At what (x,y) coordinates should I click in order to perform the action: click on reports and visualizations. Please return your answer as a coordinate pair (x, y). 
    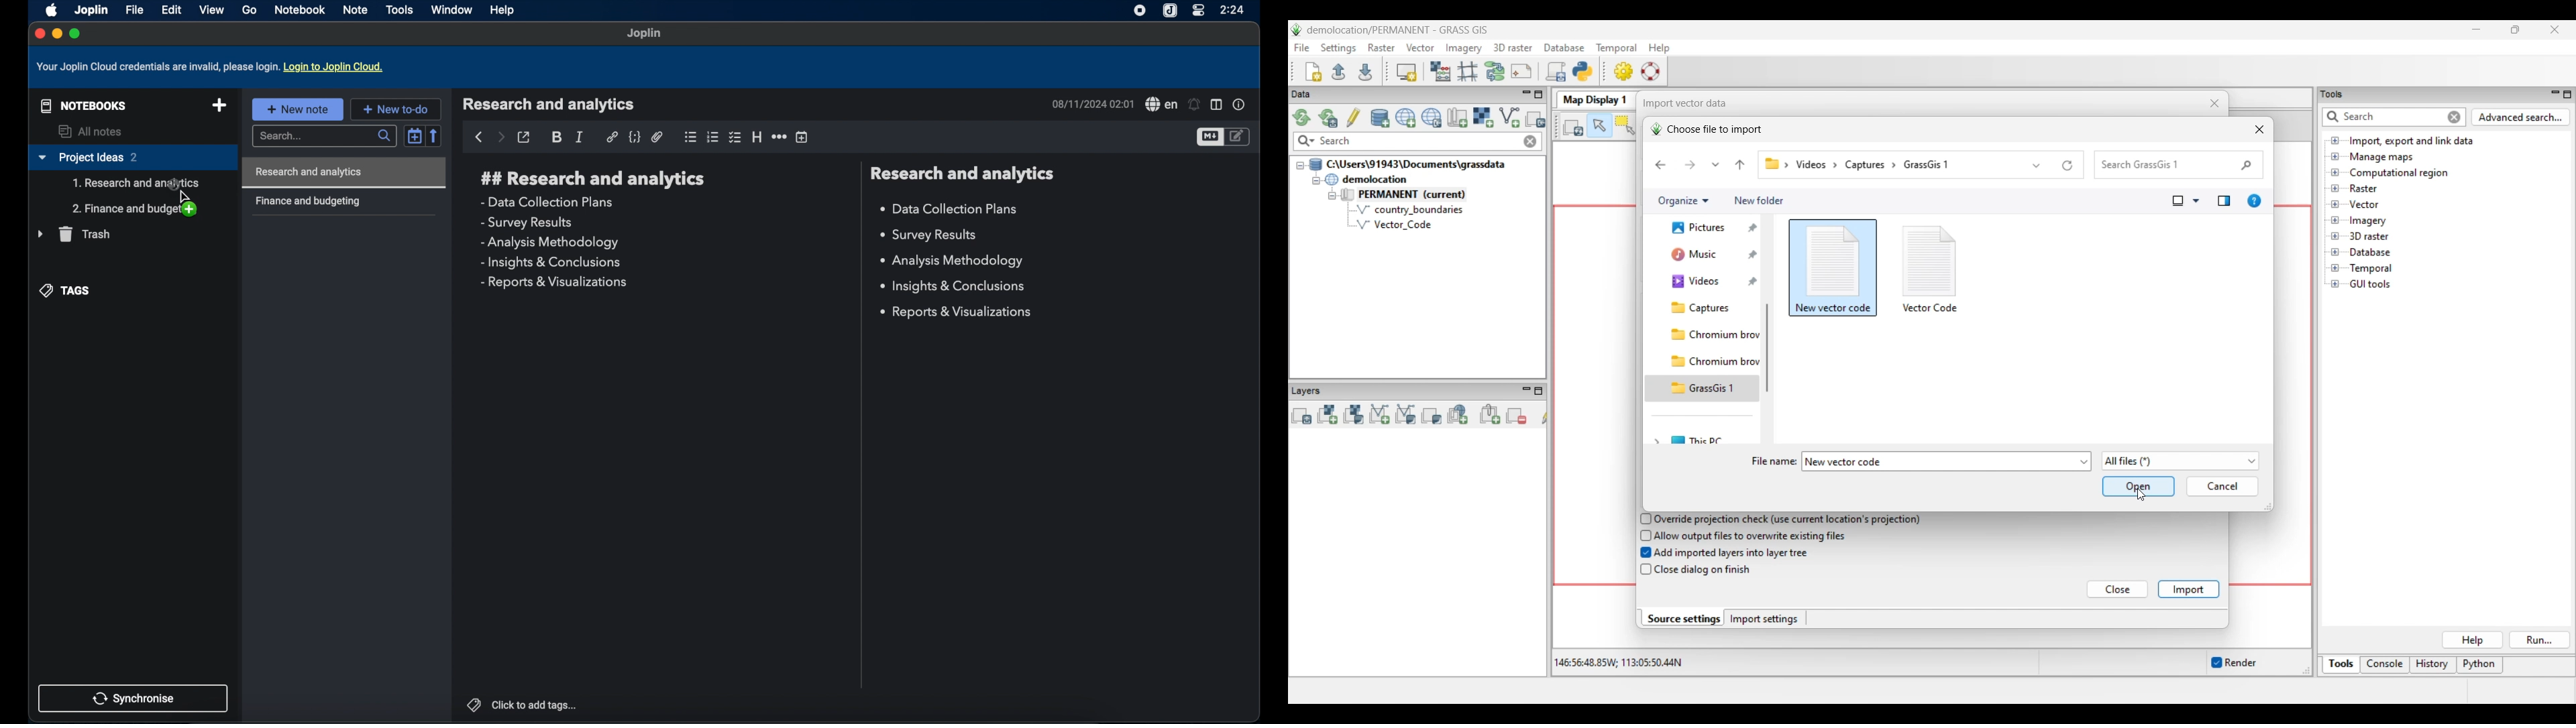
    Looking at the image, I should click on (553, 283).